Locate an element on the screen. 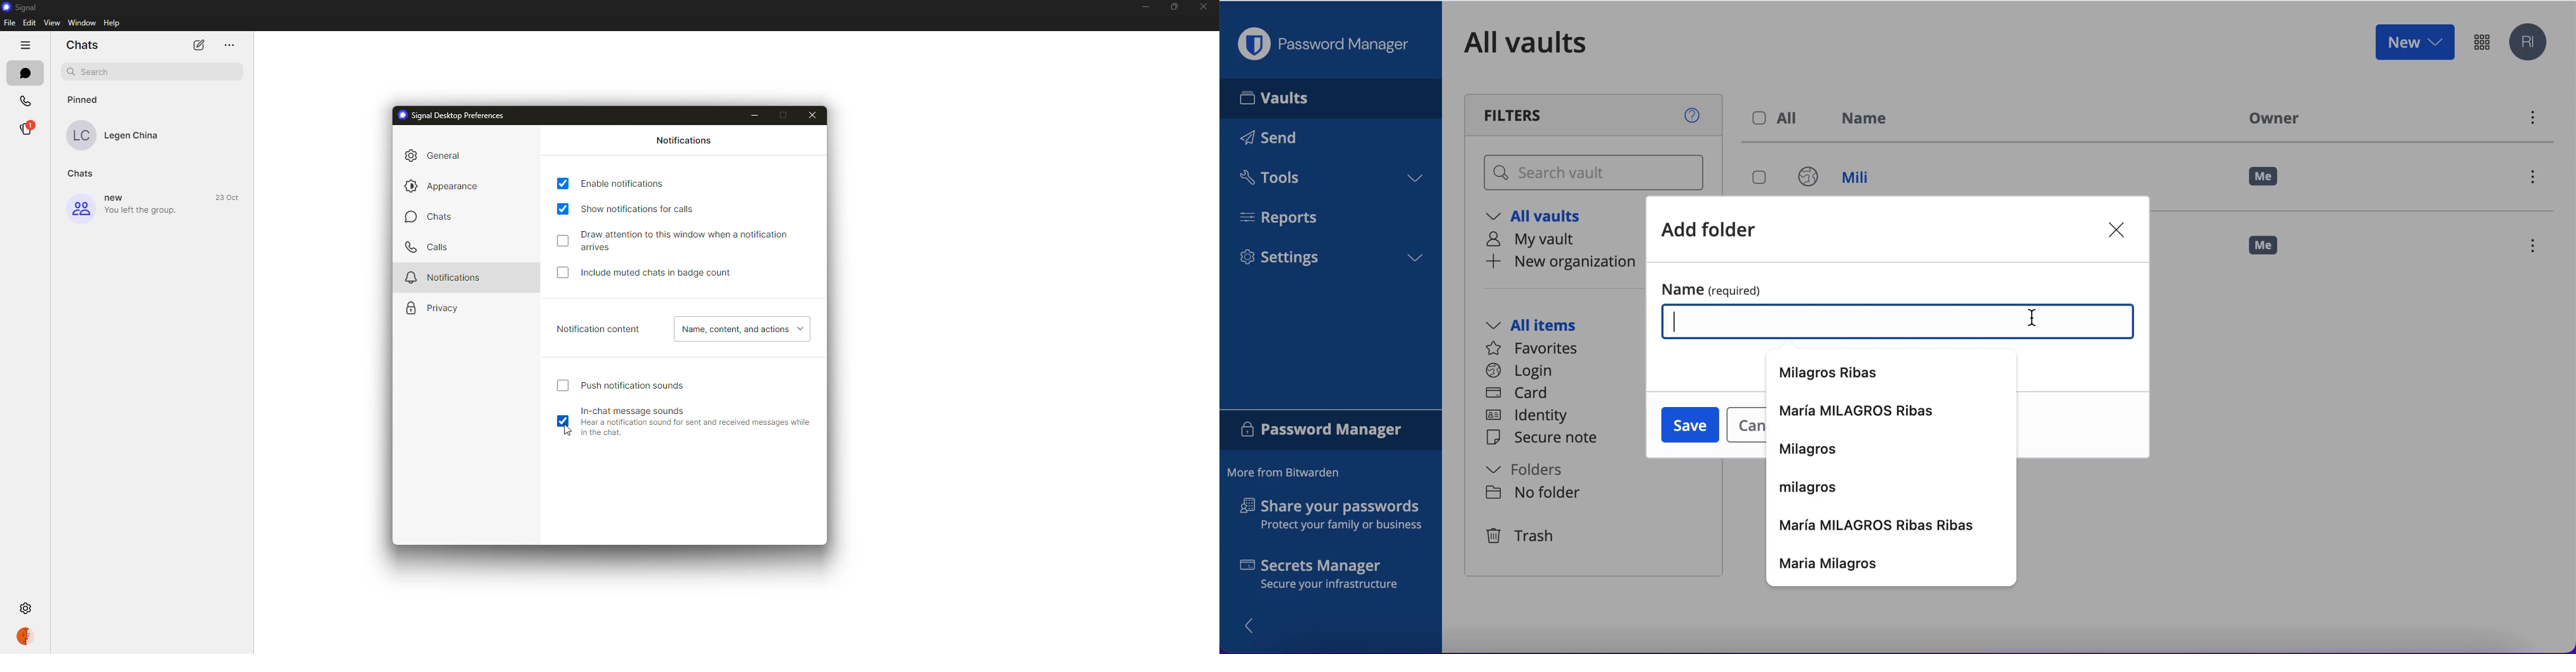 This screenshot has width=2576, height=672. minimize is located at coordinates (755, 115).